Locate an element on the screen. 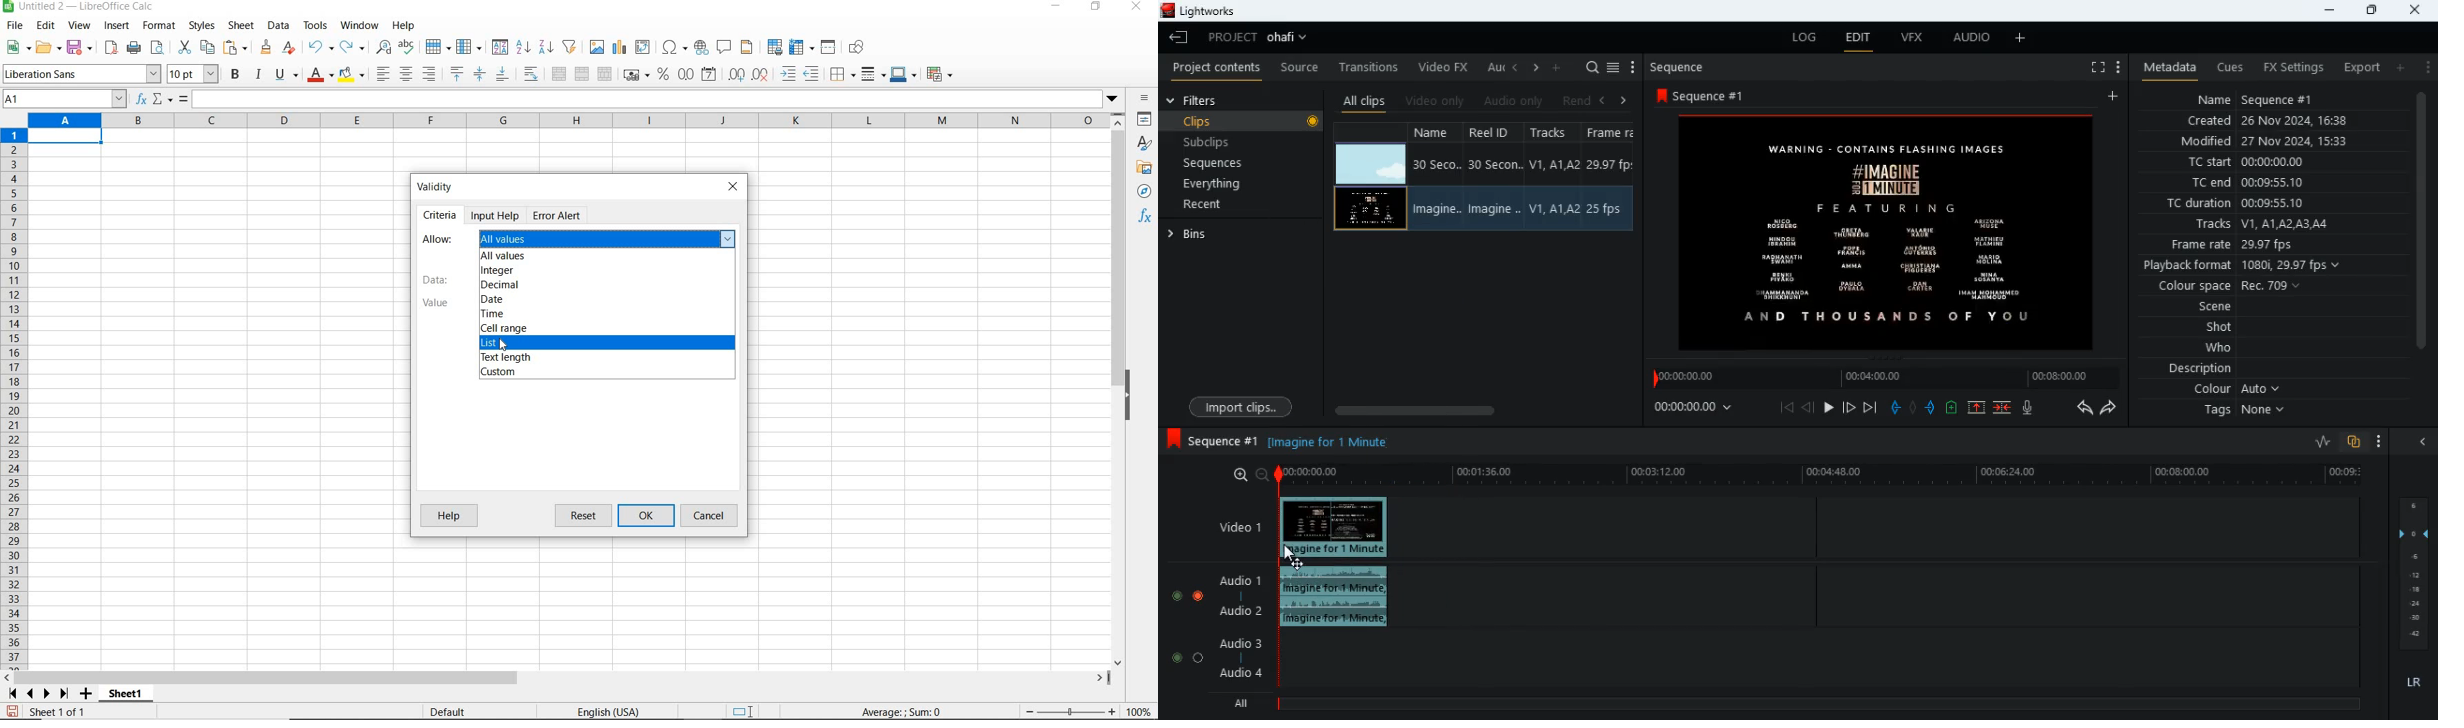 This screenshot has width=2464, height=728. sheet1 is located at coordinates (125, 696).